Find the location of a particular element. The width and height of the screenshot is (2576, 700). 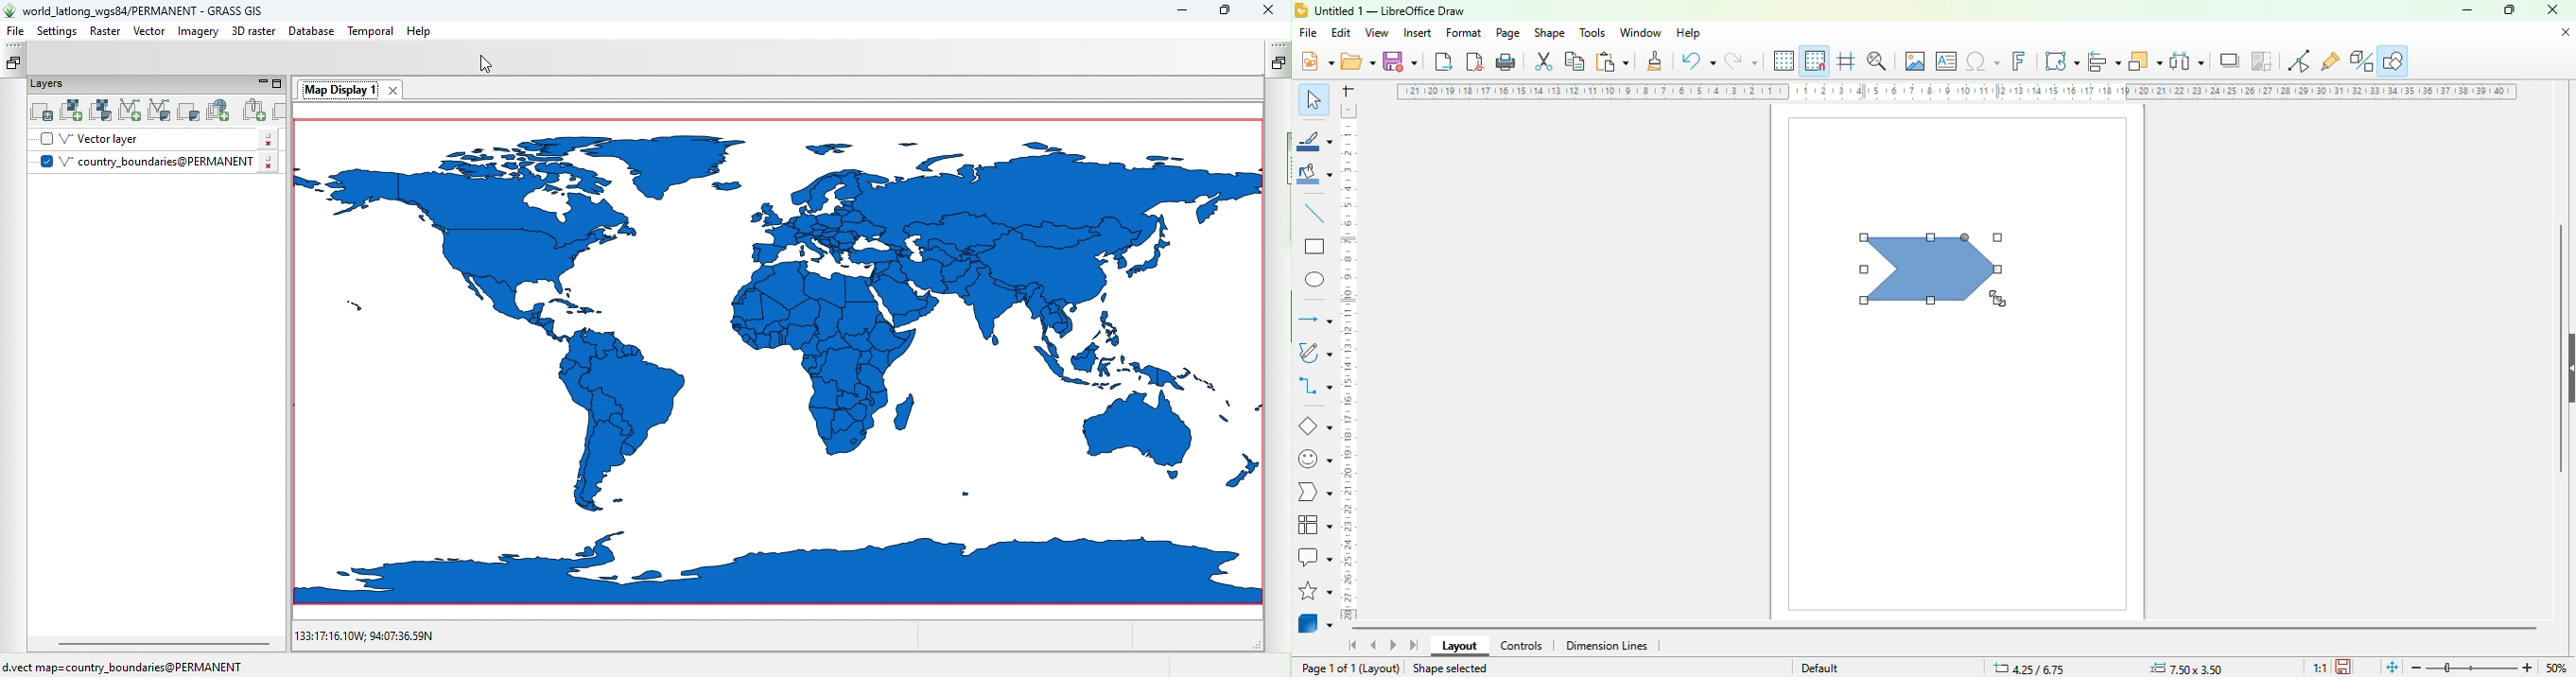

page is located at coordinates (1507, 33).